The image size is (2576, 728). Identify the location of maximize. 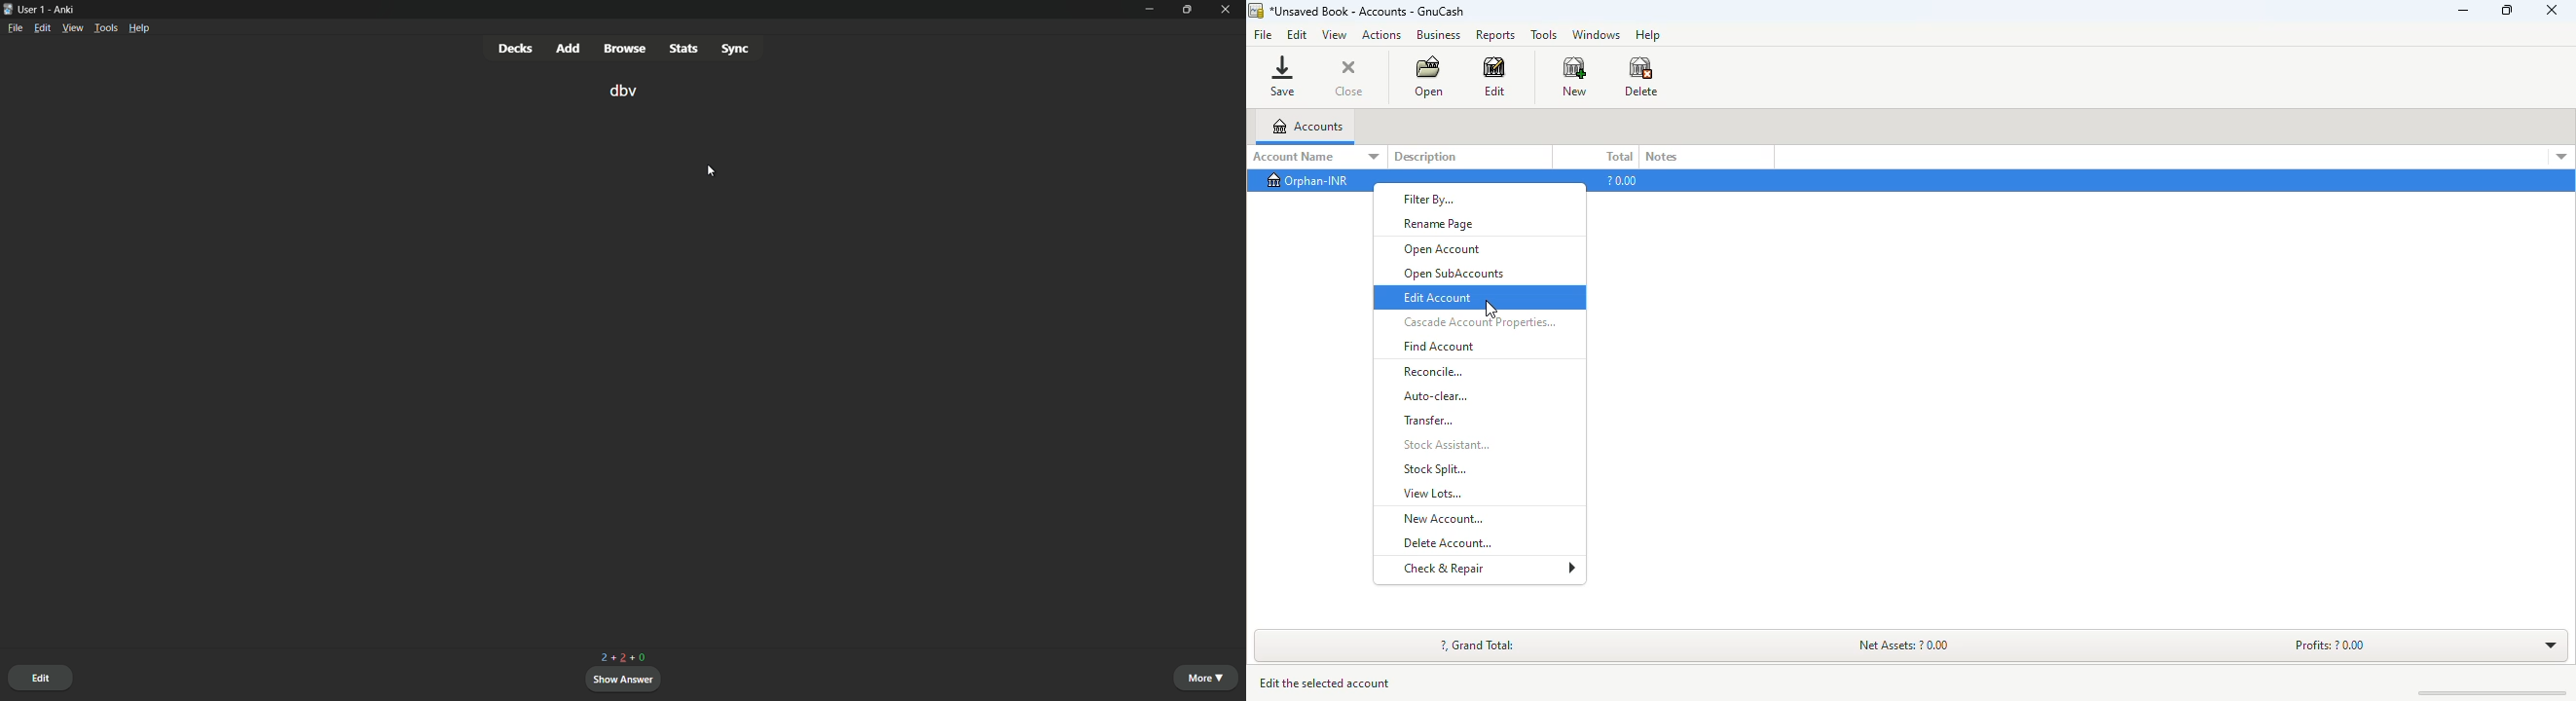
(1186, 10).